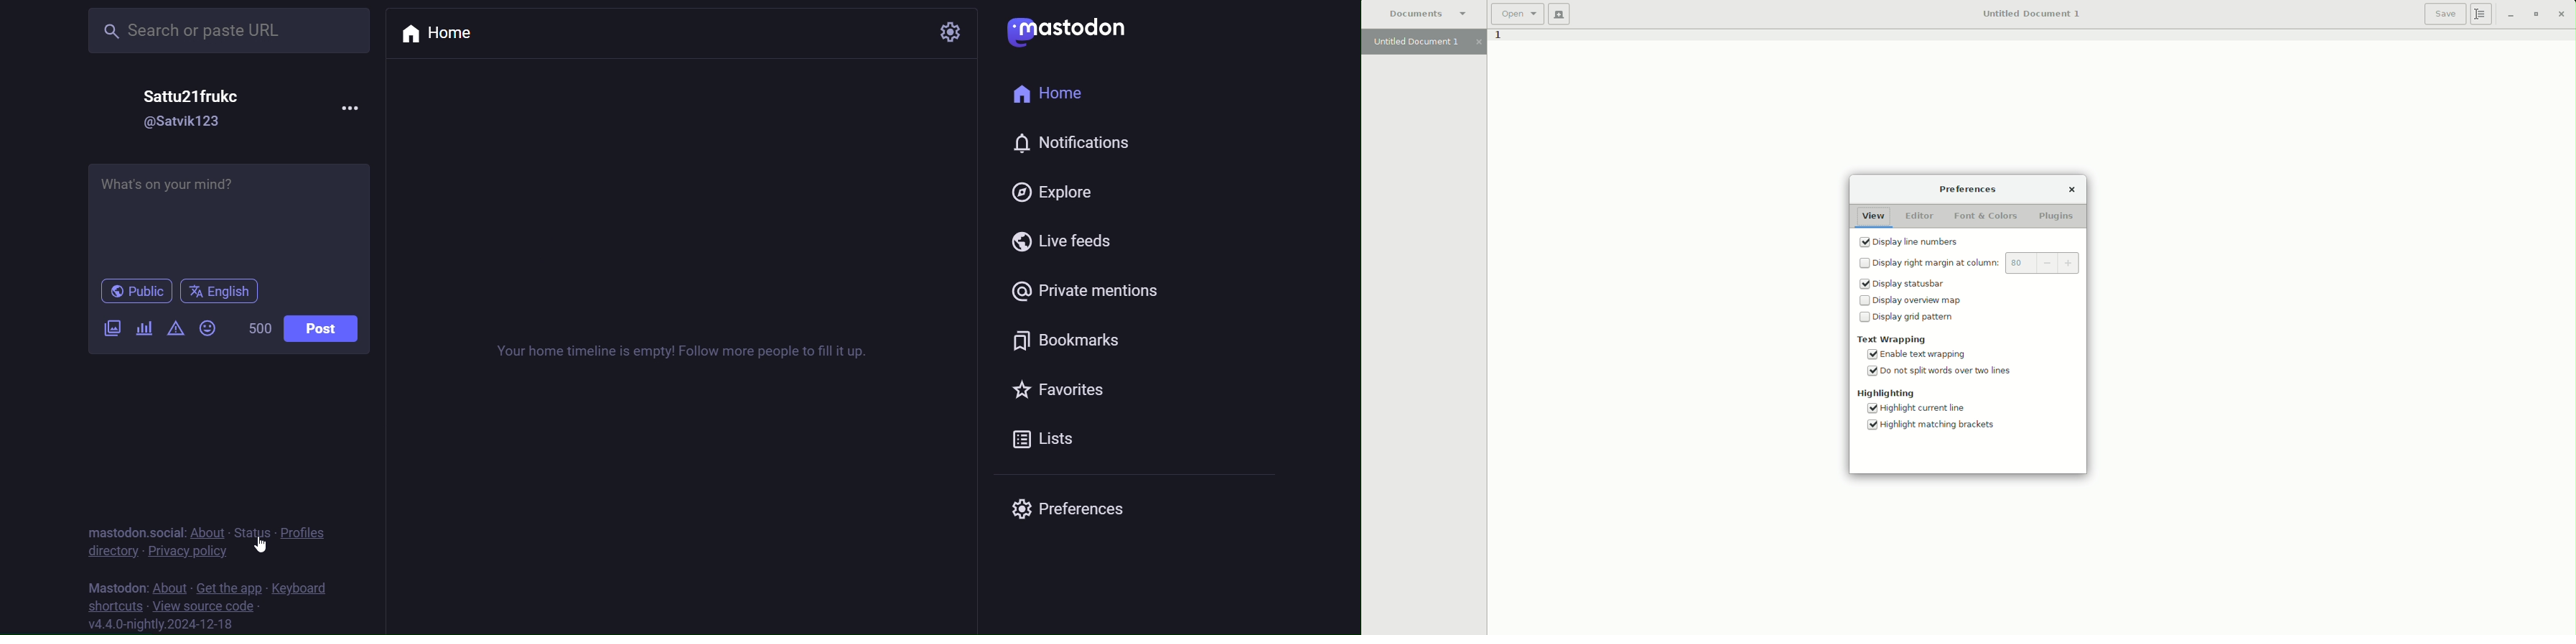  Describe the element at coordinates (208, 532) in the screenshot. I see `About` at that location.